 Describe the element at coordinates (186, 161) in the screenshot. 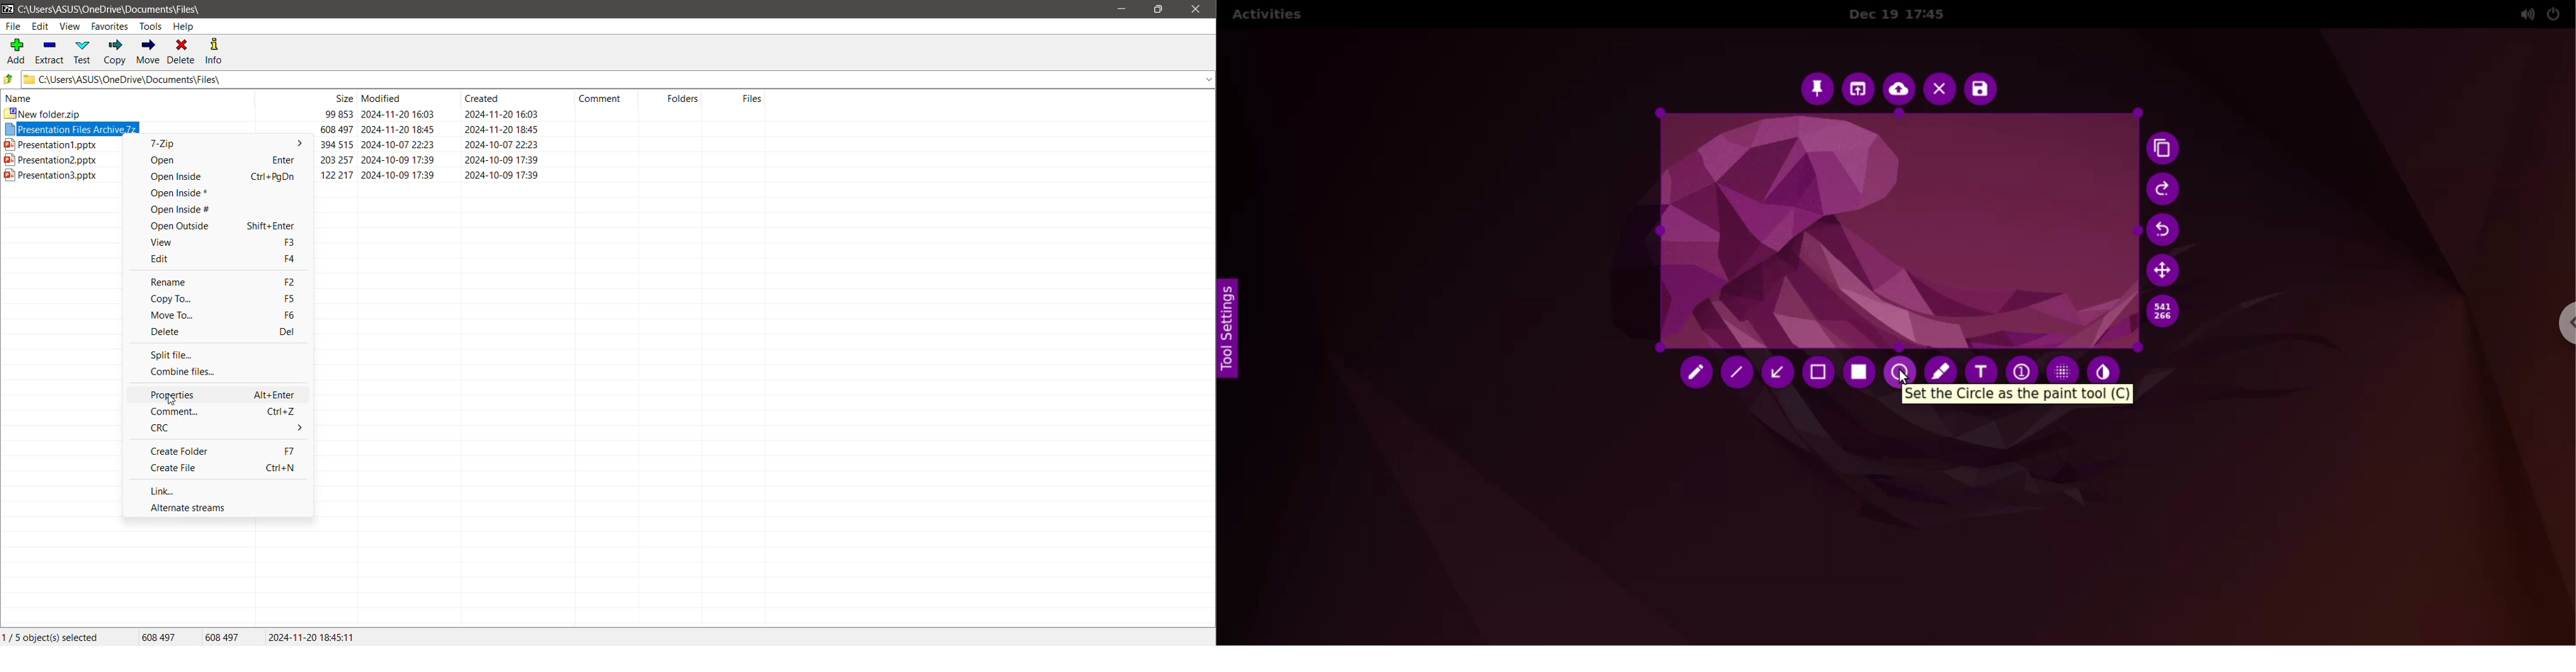

I see `Open` at that location.